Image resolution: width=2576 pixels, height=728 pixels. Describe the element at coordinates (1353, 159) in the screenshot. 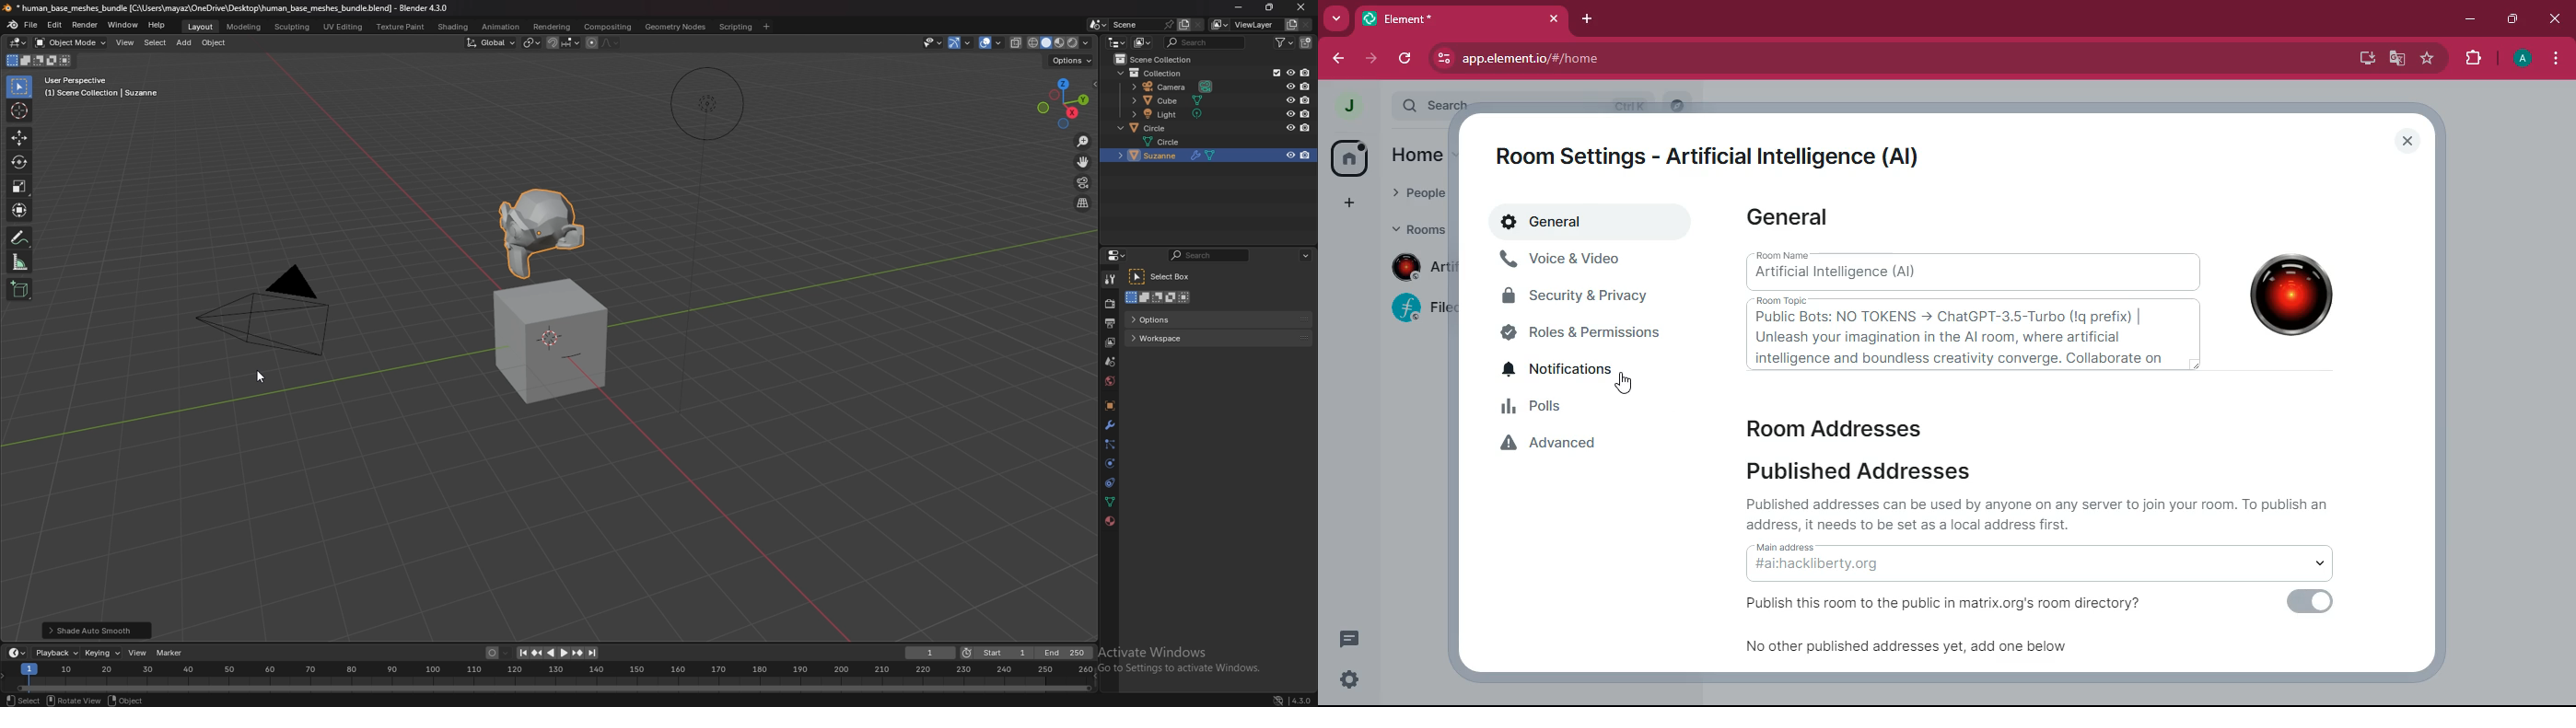

I see `home` at that location.